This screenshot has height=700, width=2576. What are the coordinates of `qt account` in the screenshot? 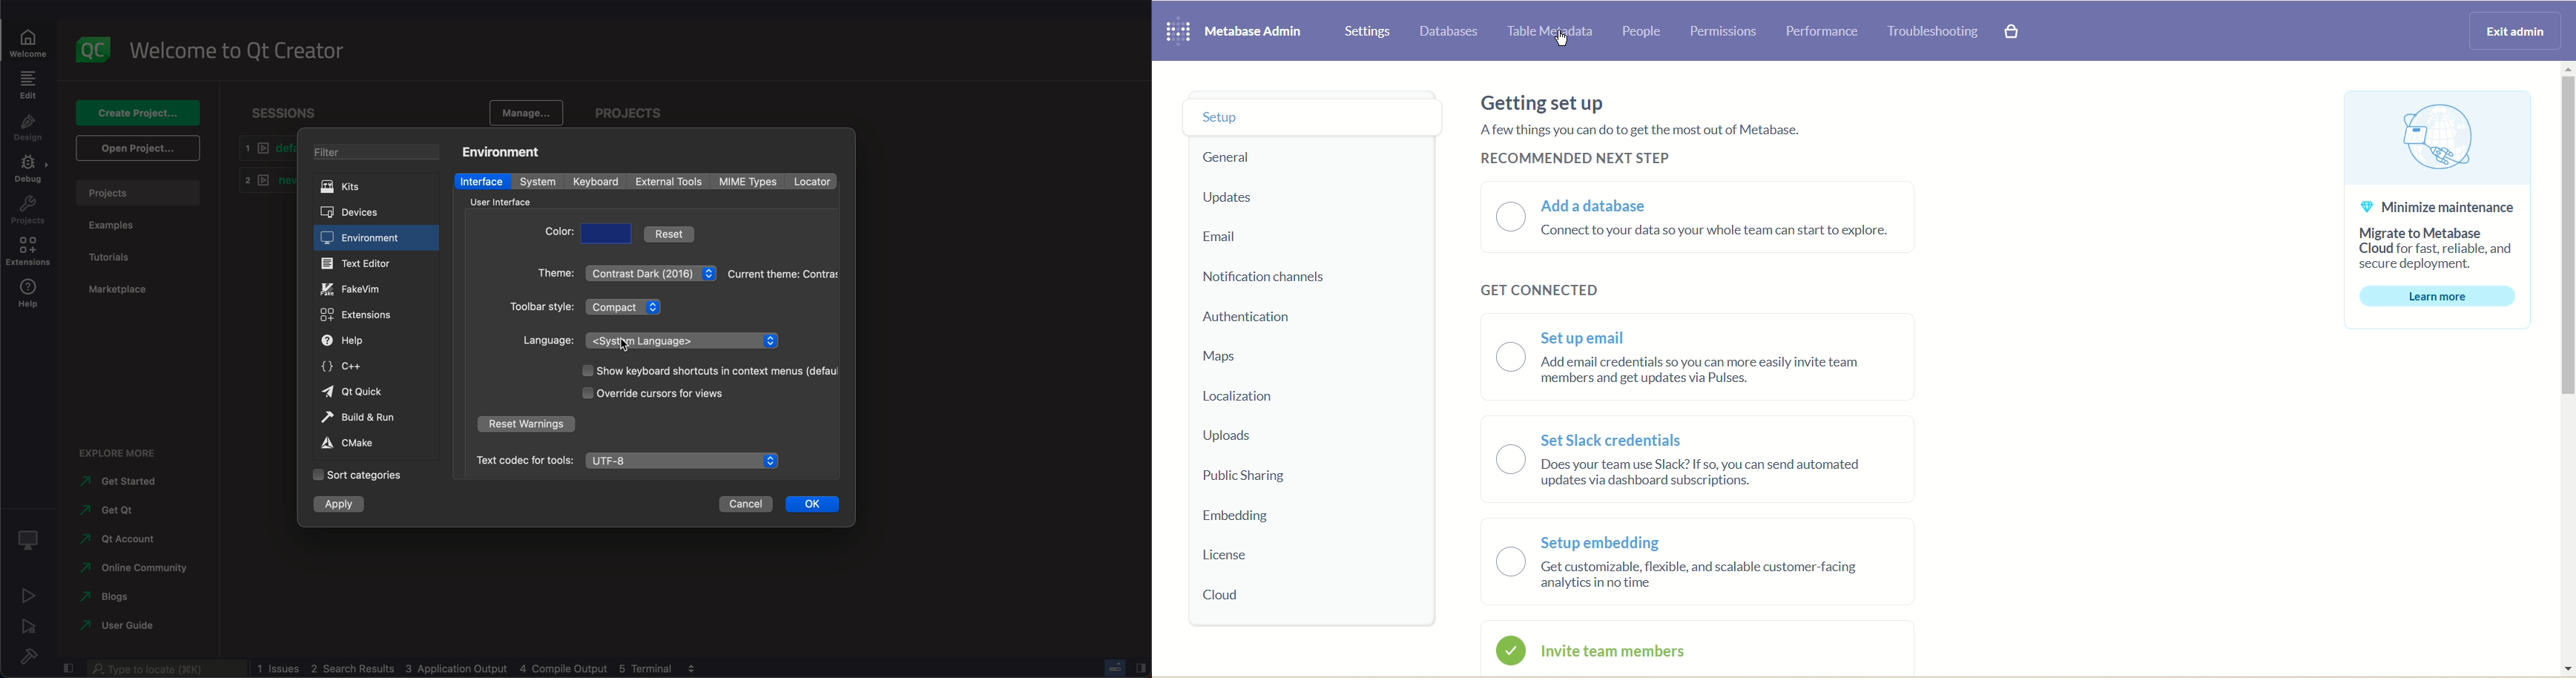 It's located at (122, 542).